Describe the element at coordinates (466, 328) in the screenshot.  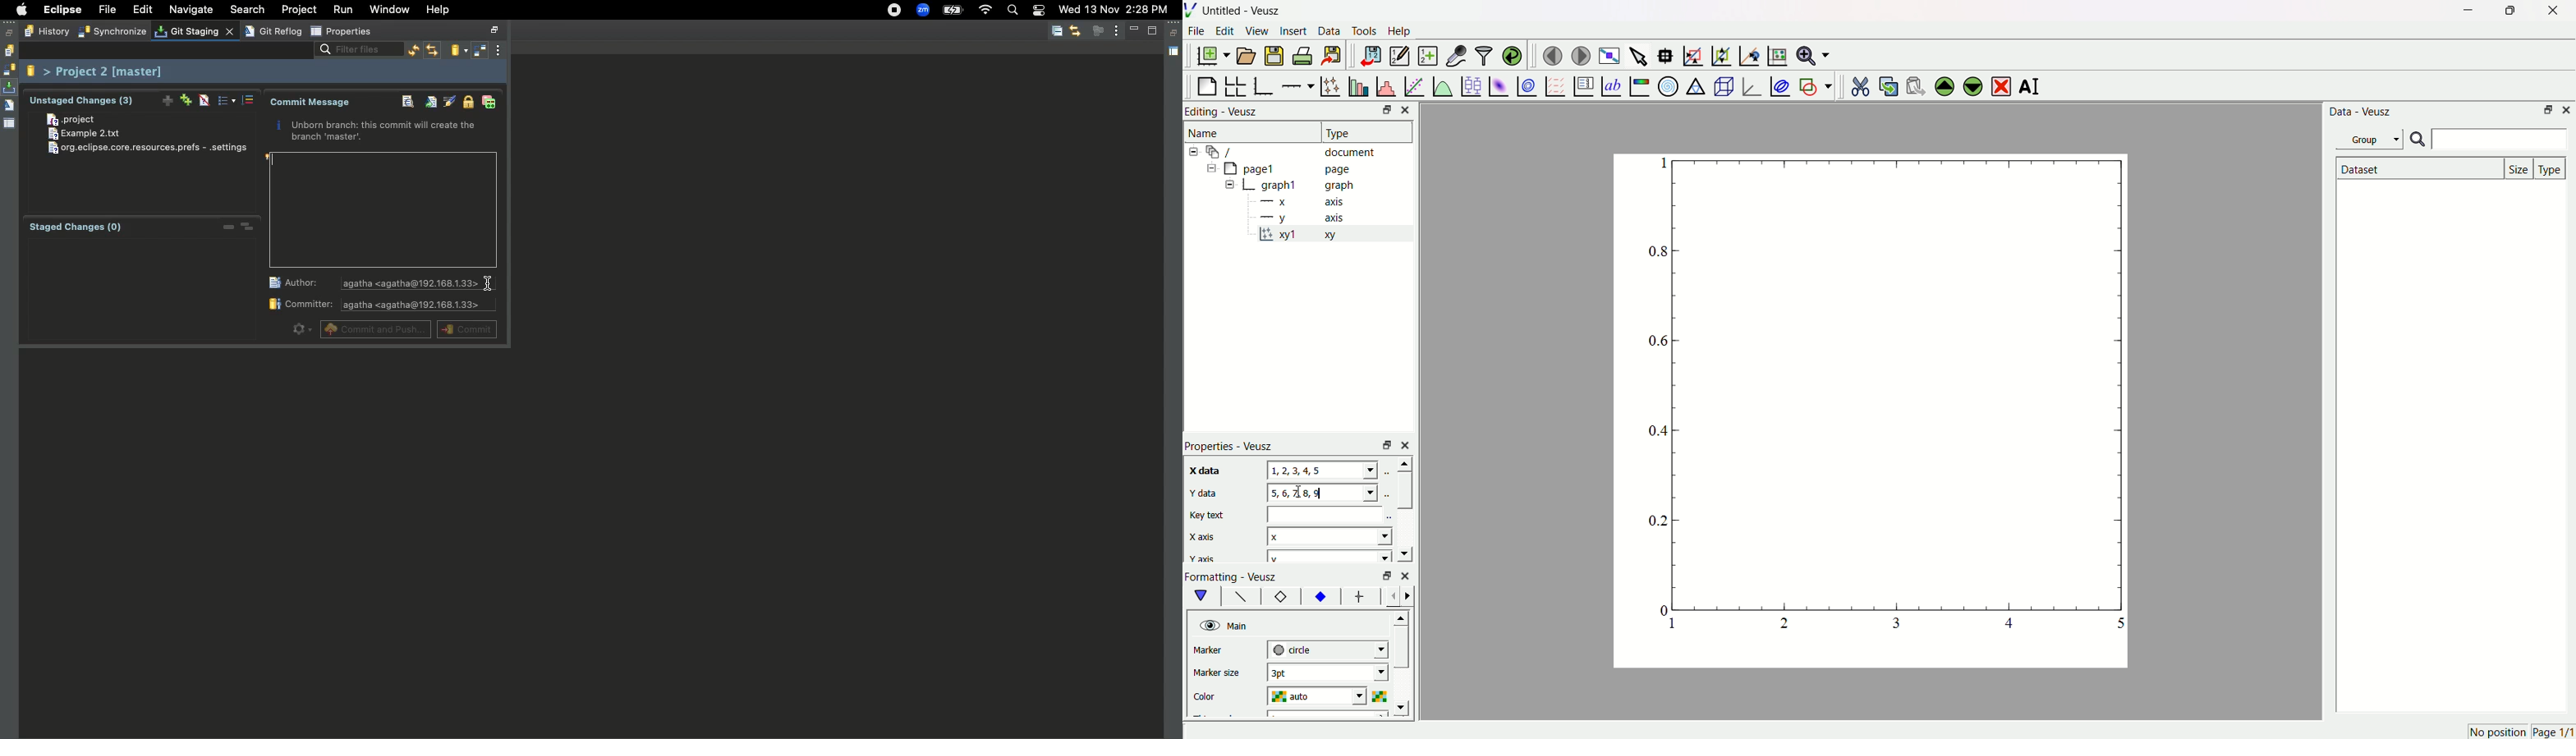
I see `Commit` at that location.